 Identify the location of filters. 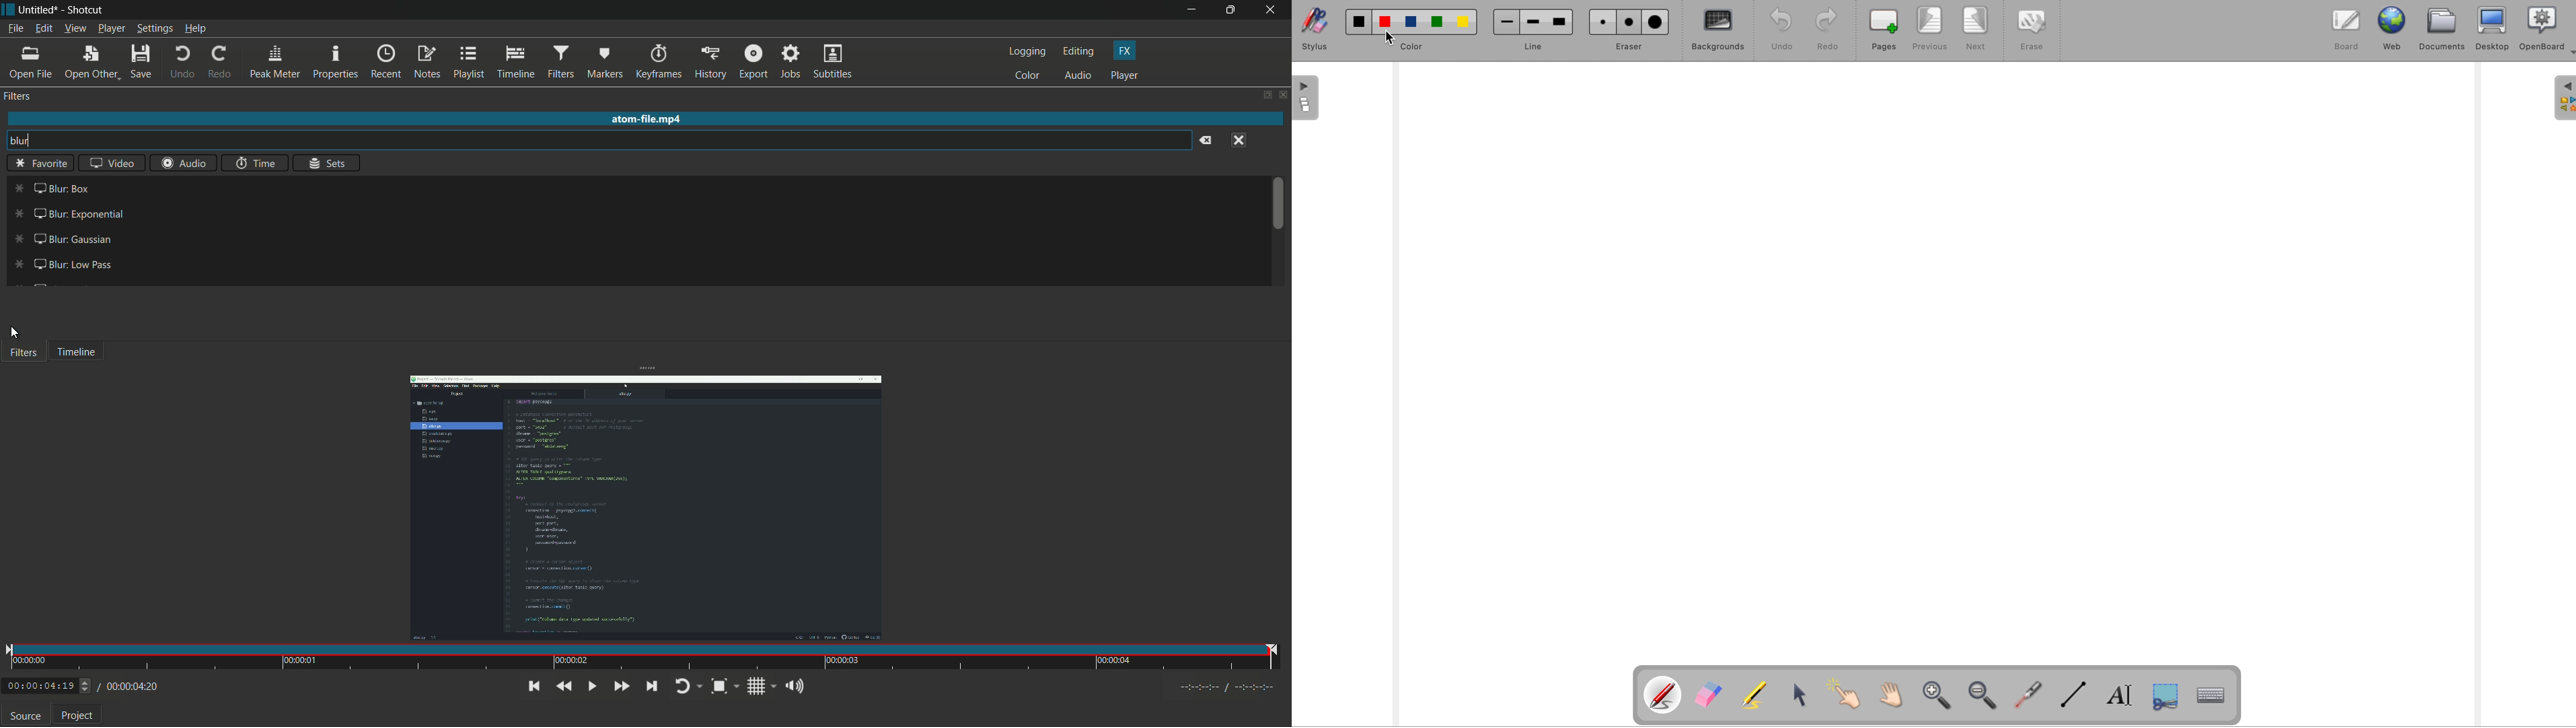
(17, 97).